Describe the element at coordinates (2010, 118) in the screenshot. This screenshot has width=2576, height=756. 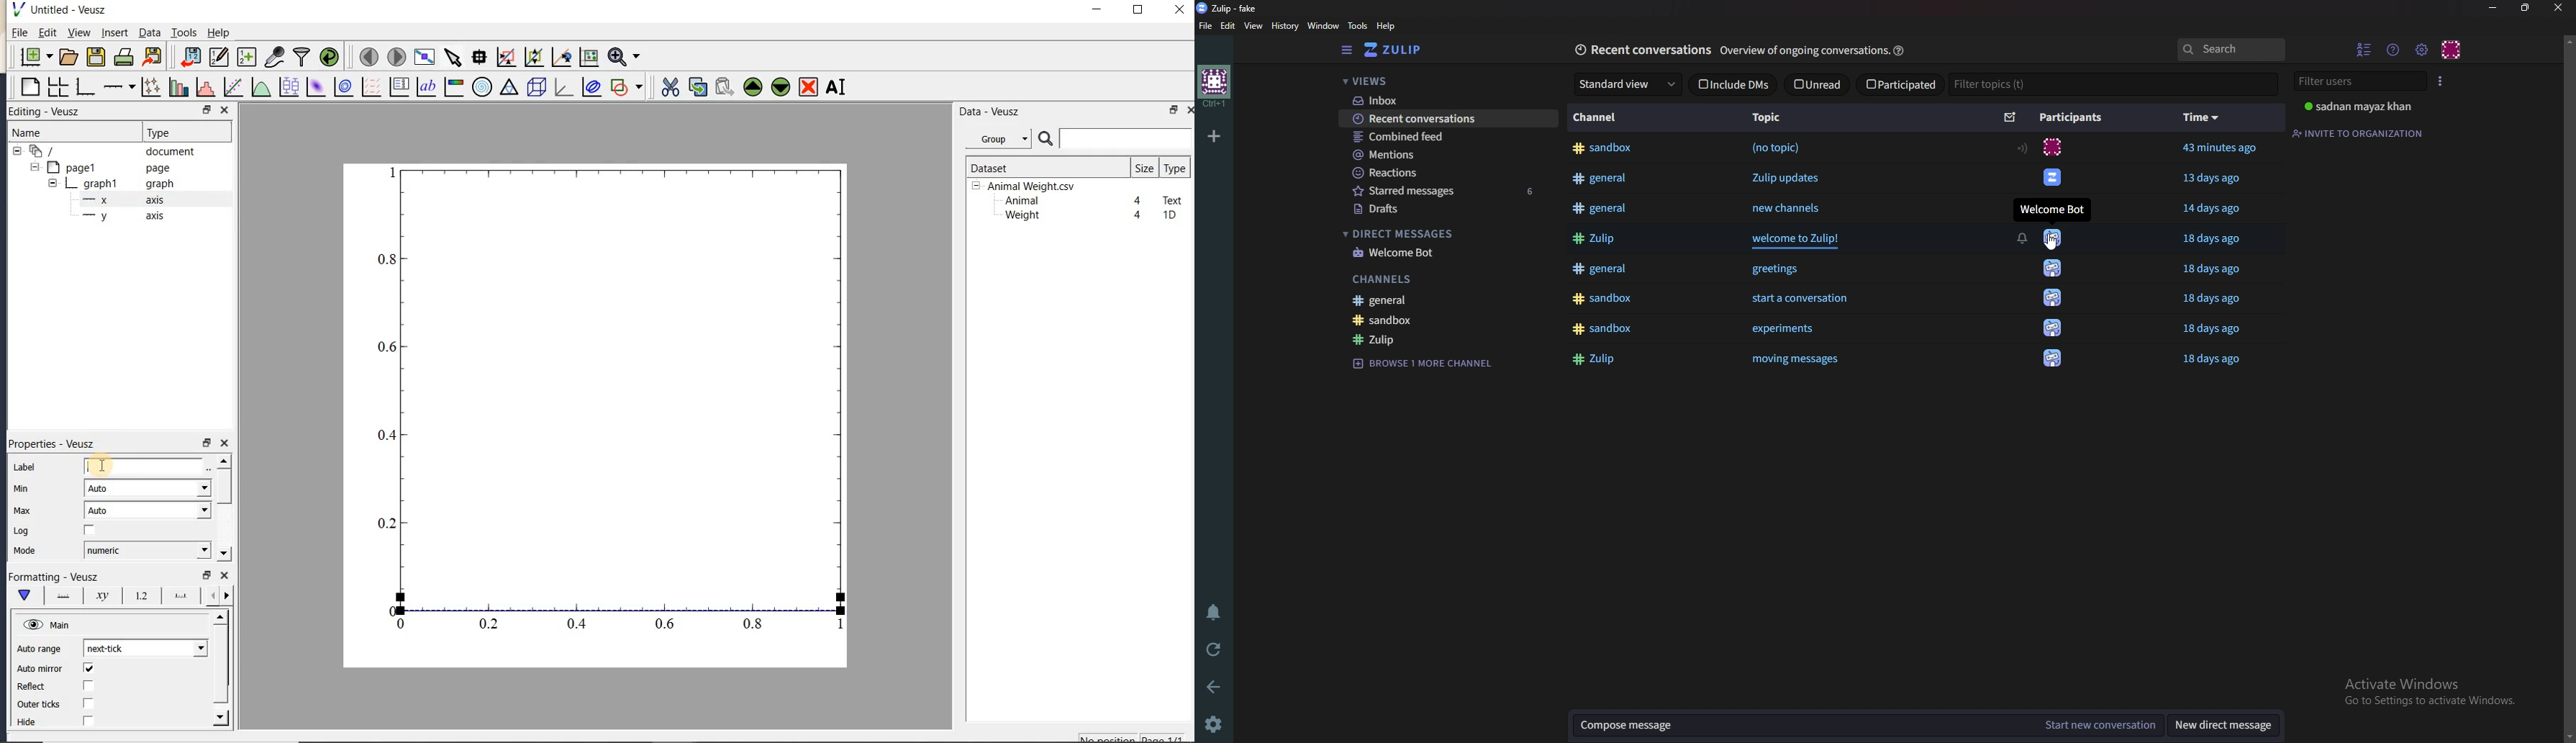
I see `Sort by unread message count` at that location.